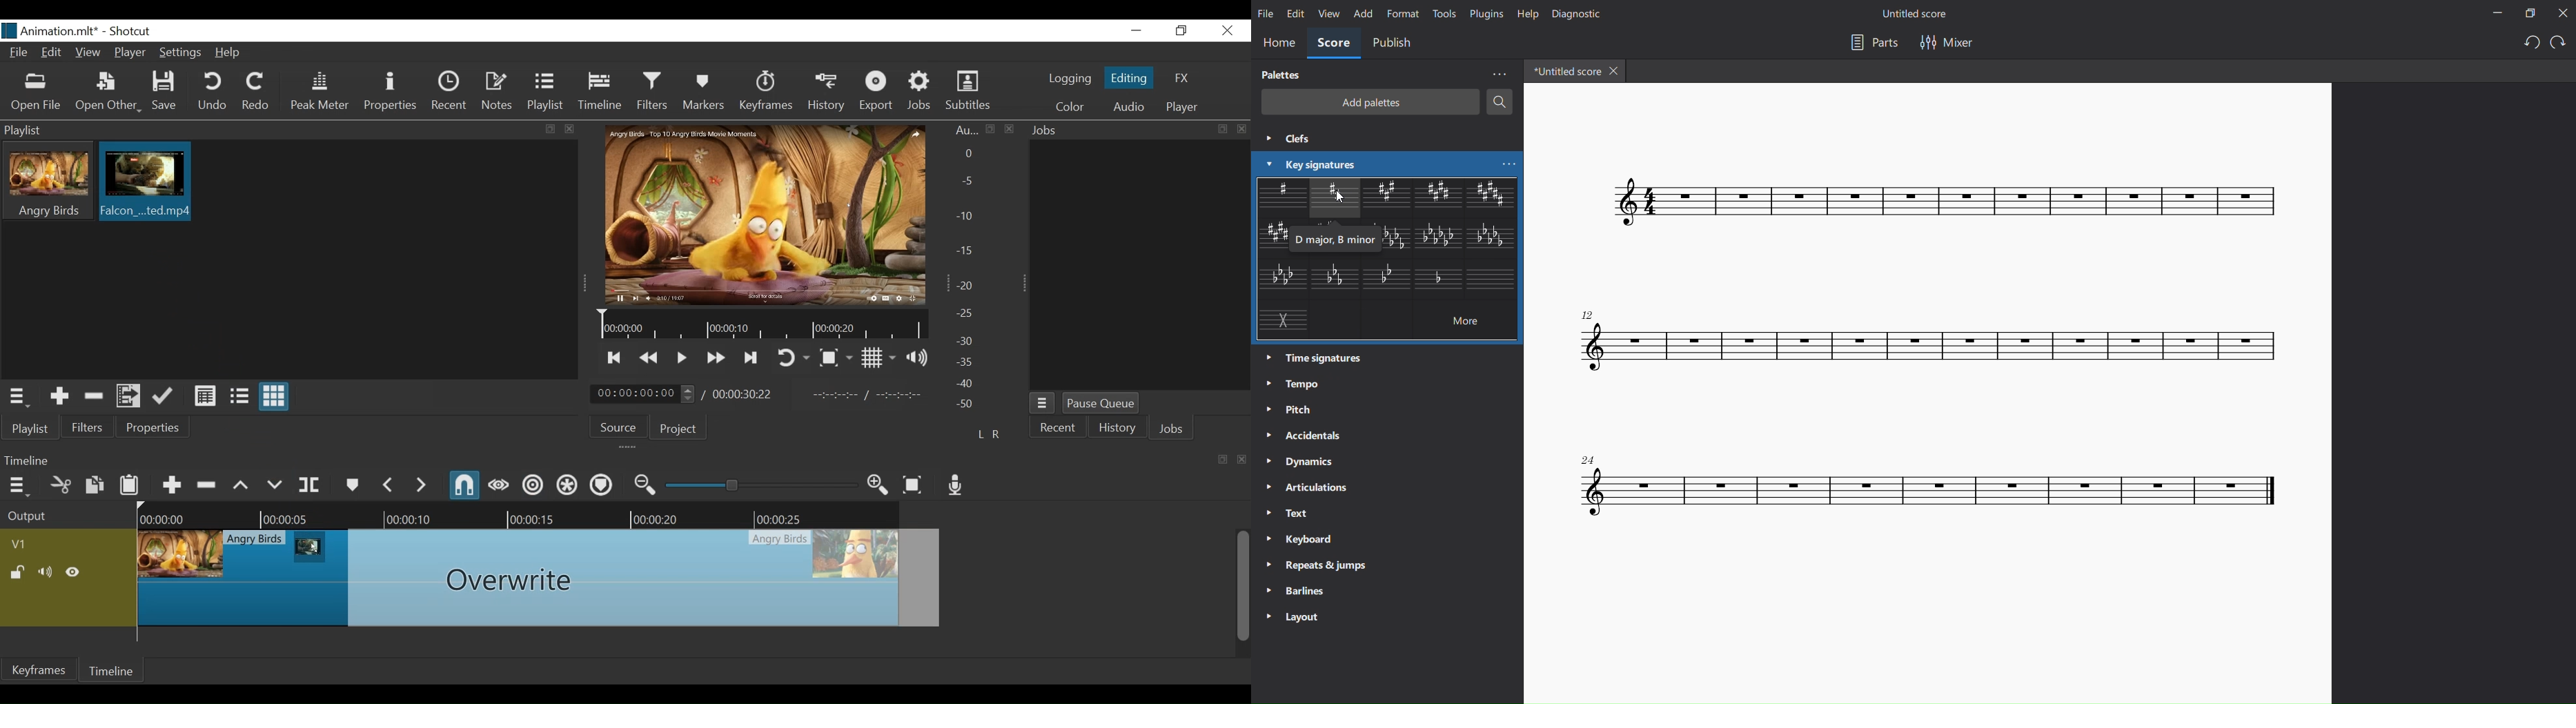  What do you see at coordinates (1058, 427) in the screenshot?
I see `Recent` at bounding box center [1058, 427].